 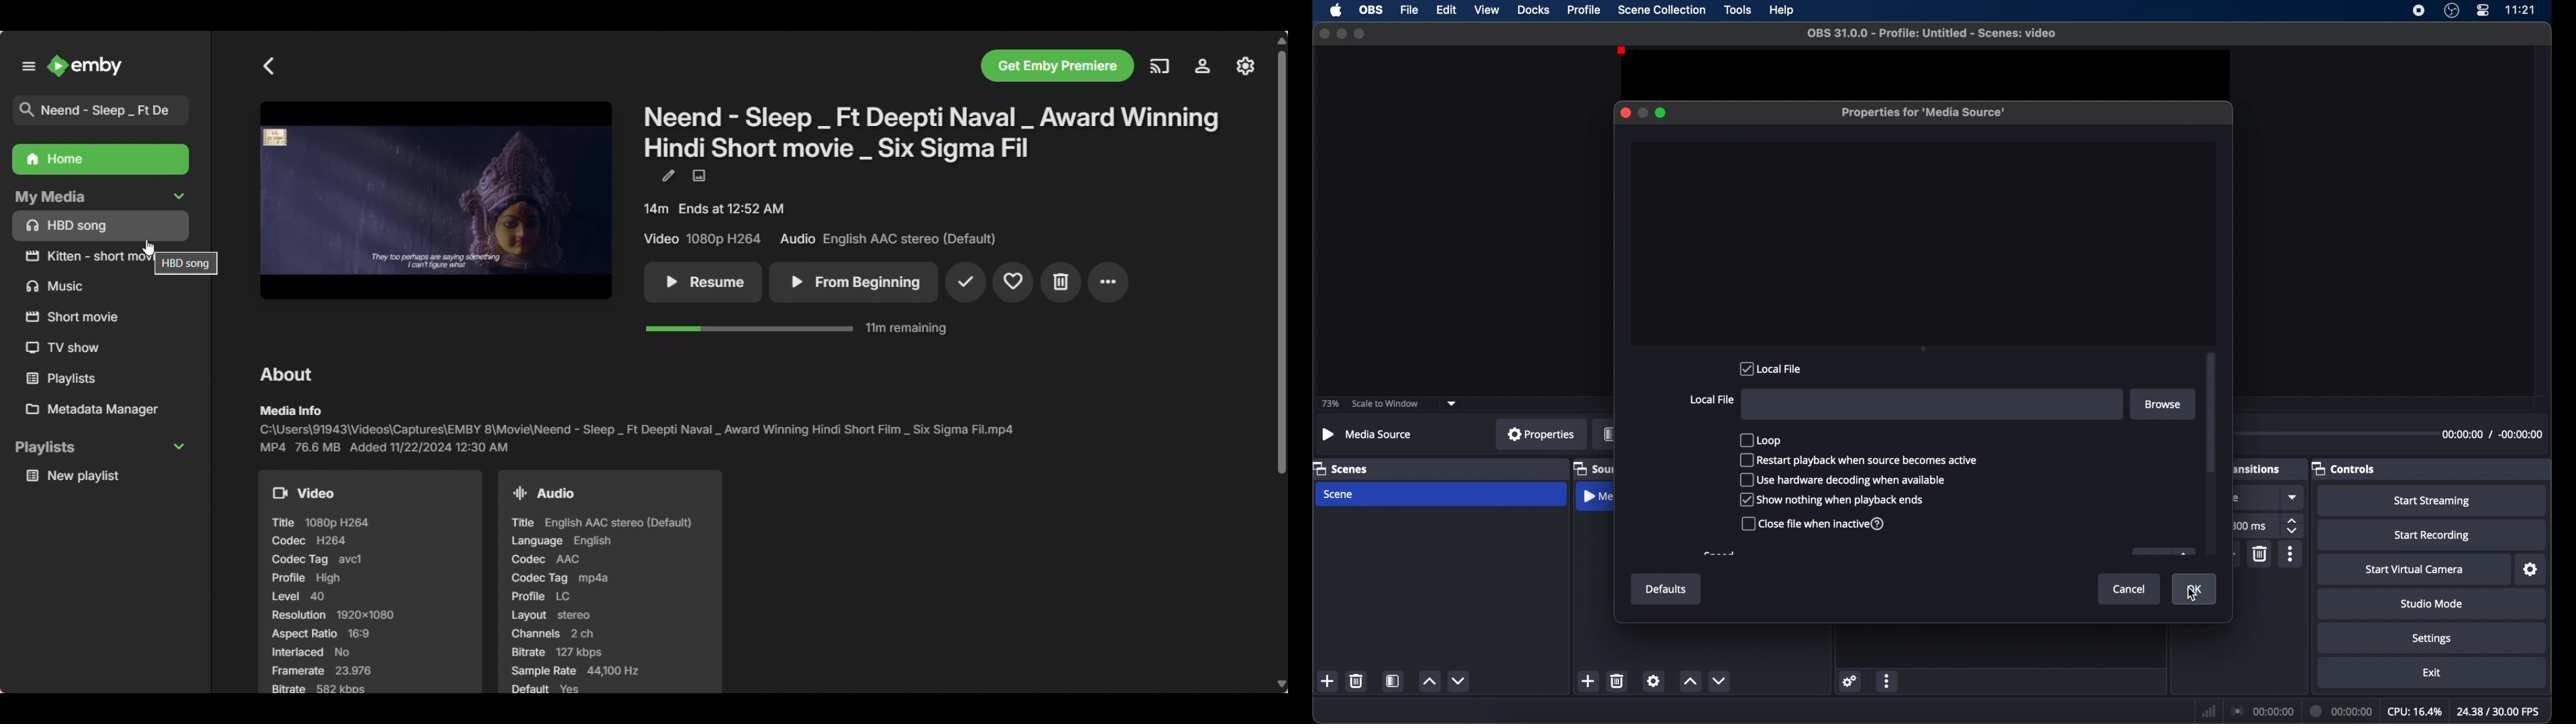 What do you see at coordinates (1452, 404) in the screenshot?
I see `dropdown` at bounding box center [1452, 404].